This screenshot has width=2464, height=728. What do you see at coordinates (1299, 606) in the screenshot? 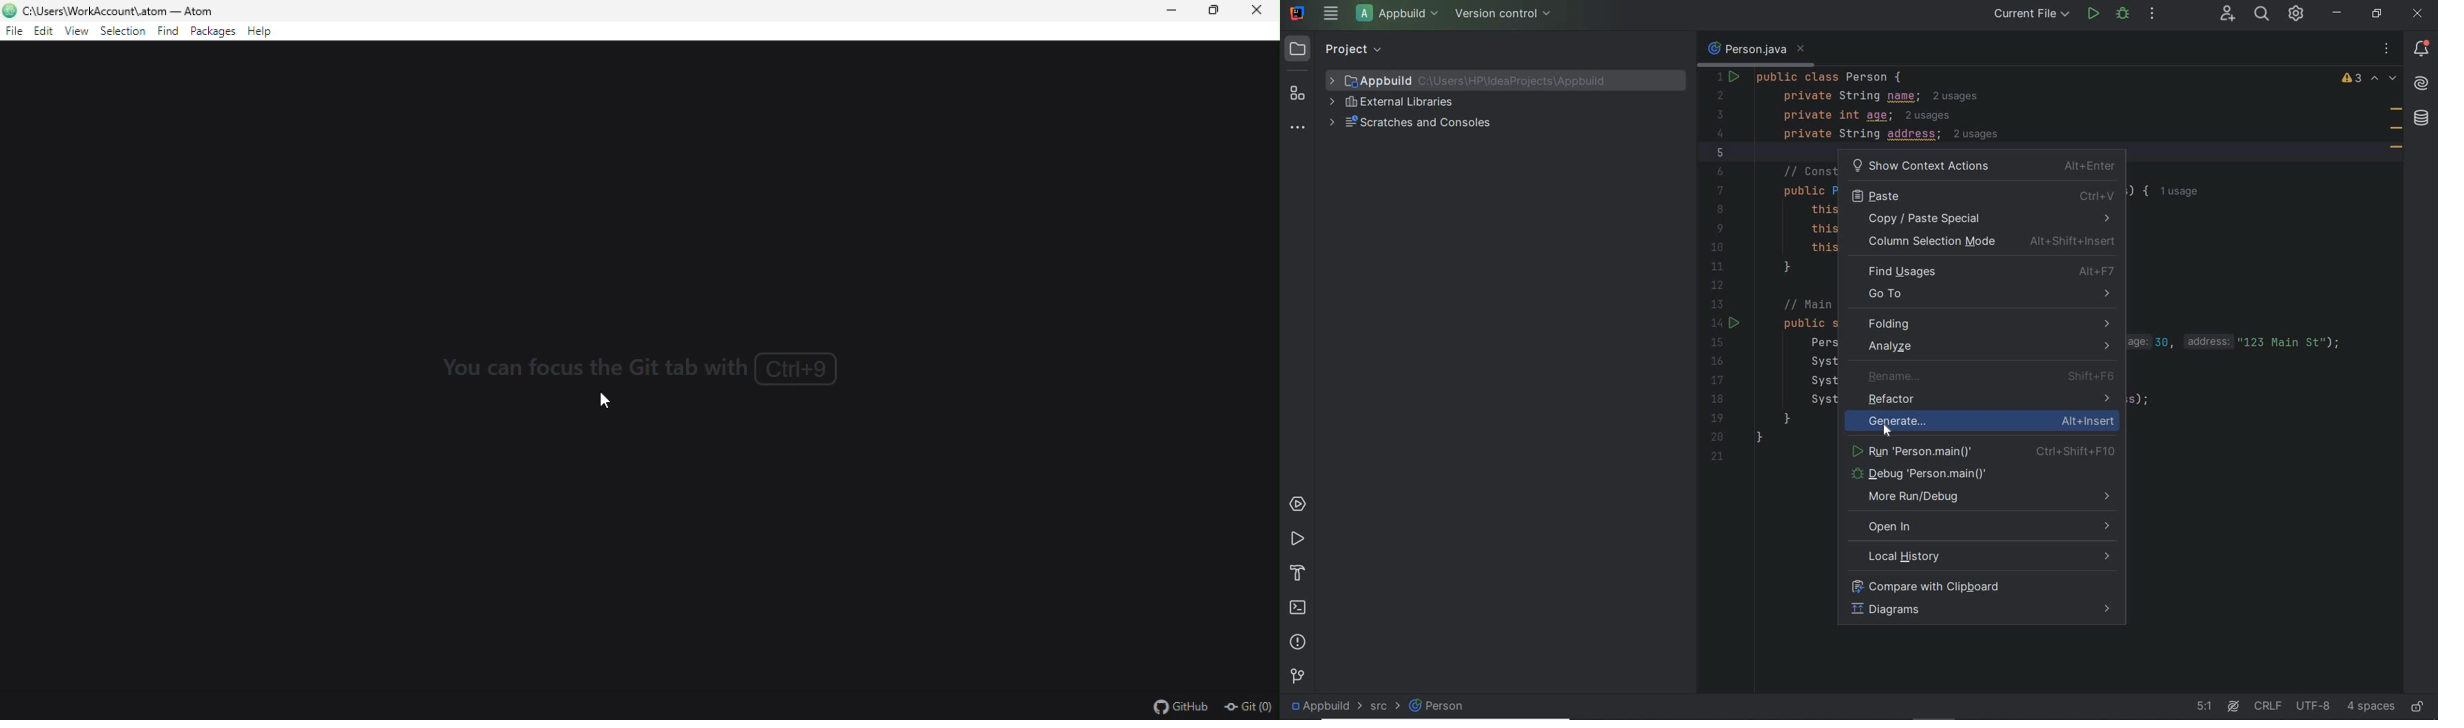
I see `terminal` at bounding box center [1299, 606].